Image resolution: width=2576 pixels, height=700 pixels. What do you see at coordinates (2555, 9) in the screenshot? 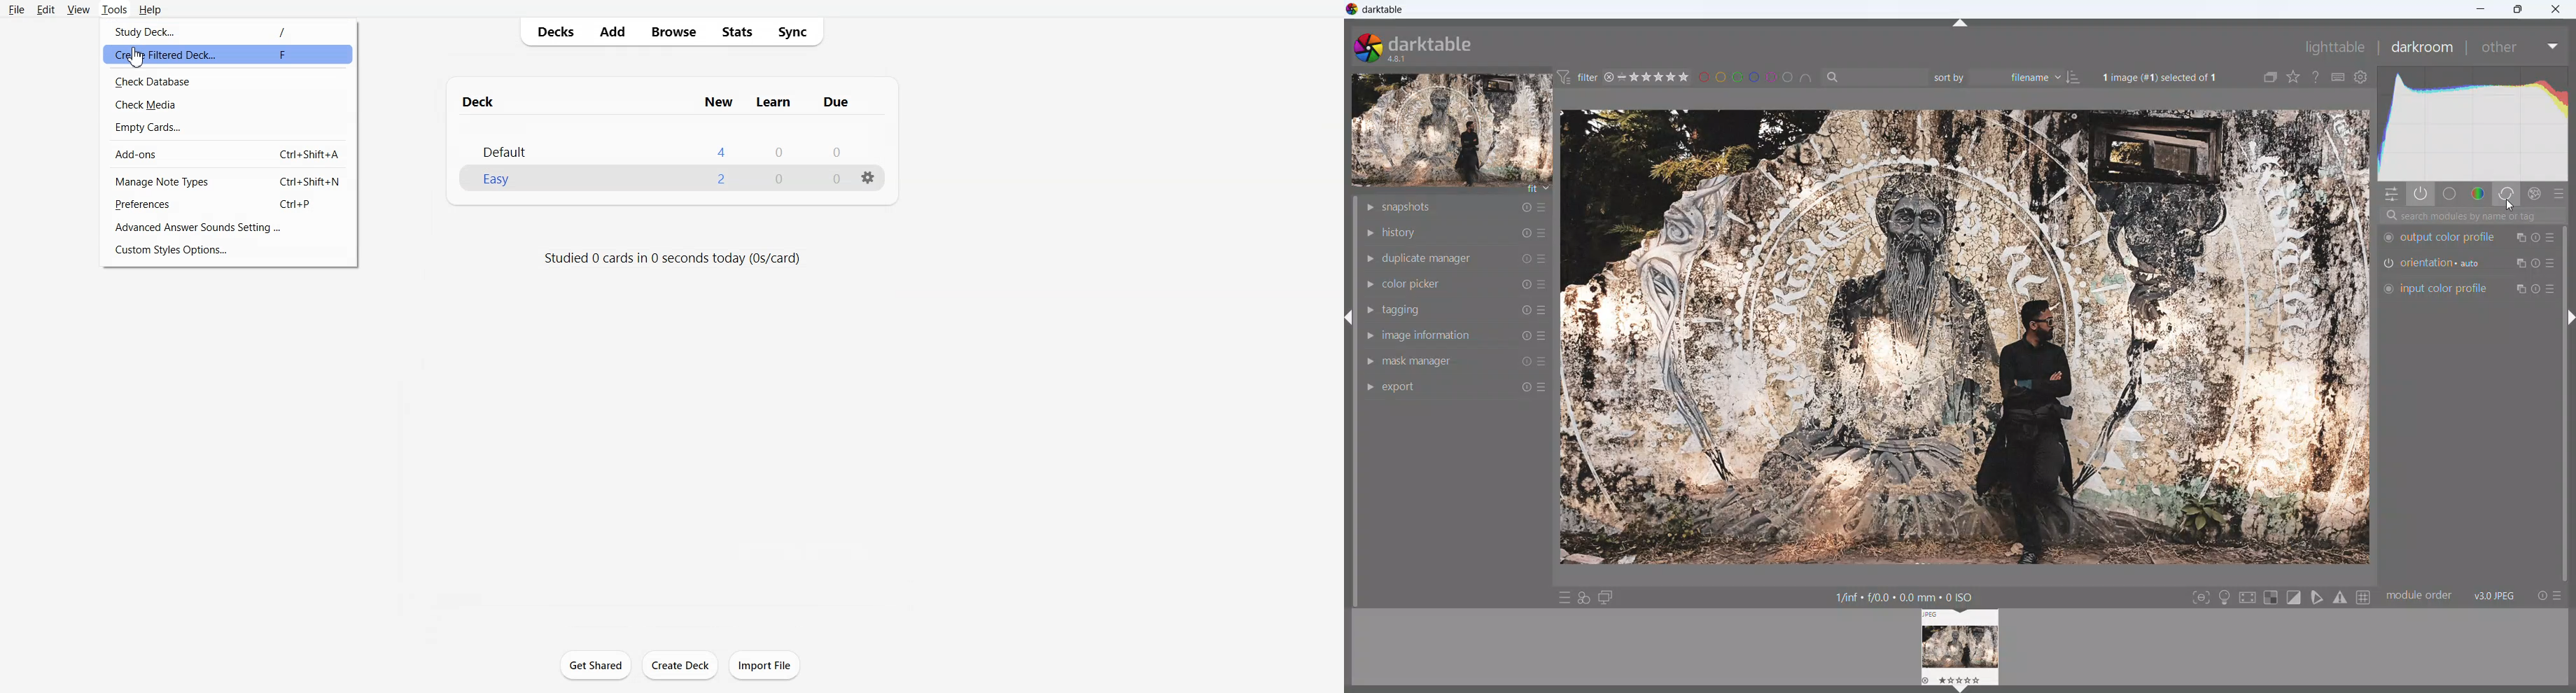
I see `close` at bounding box center [2555, 9].